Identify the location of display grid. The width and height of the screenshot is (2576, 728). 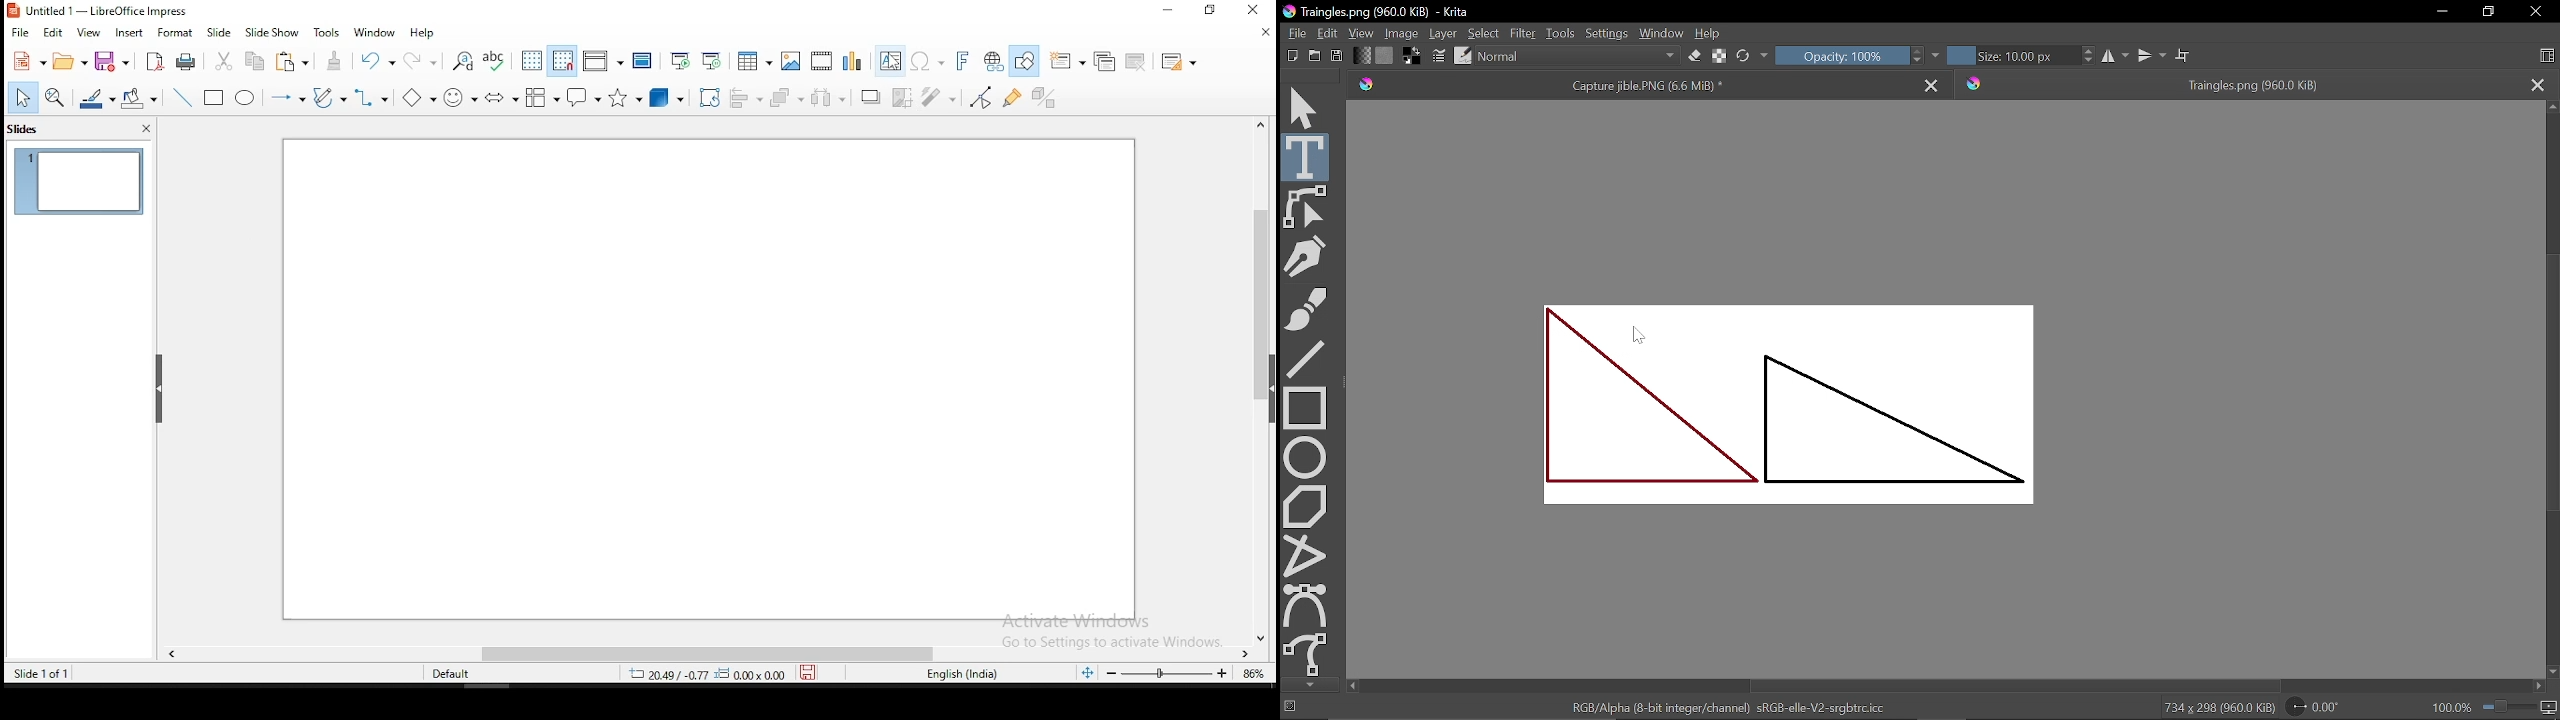
(528, 60).